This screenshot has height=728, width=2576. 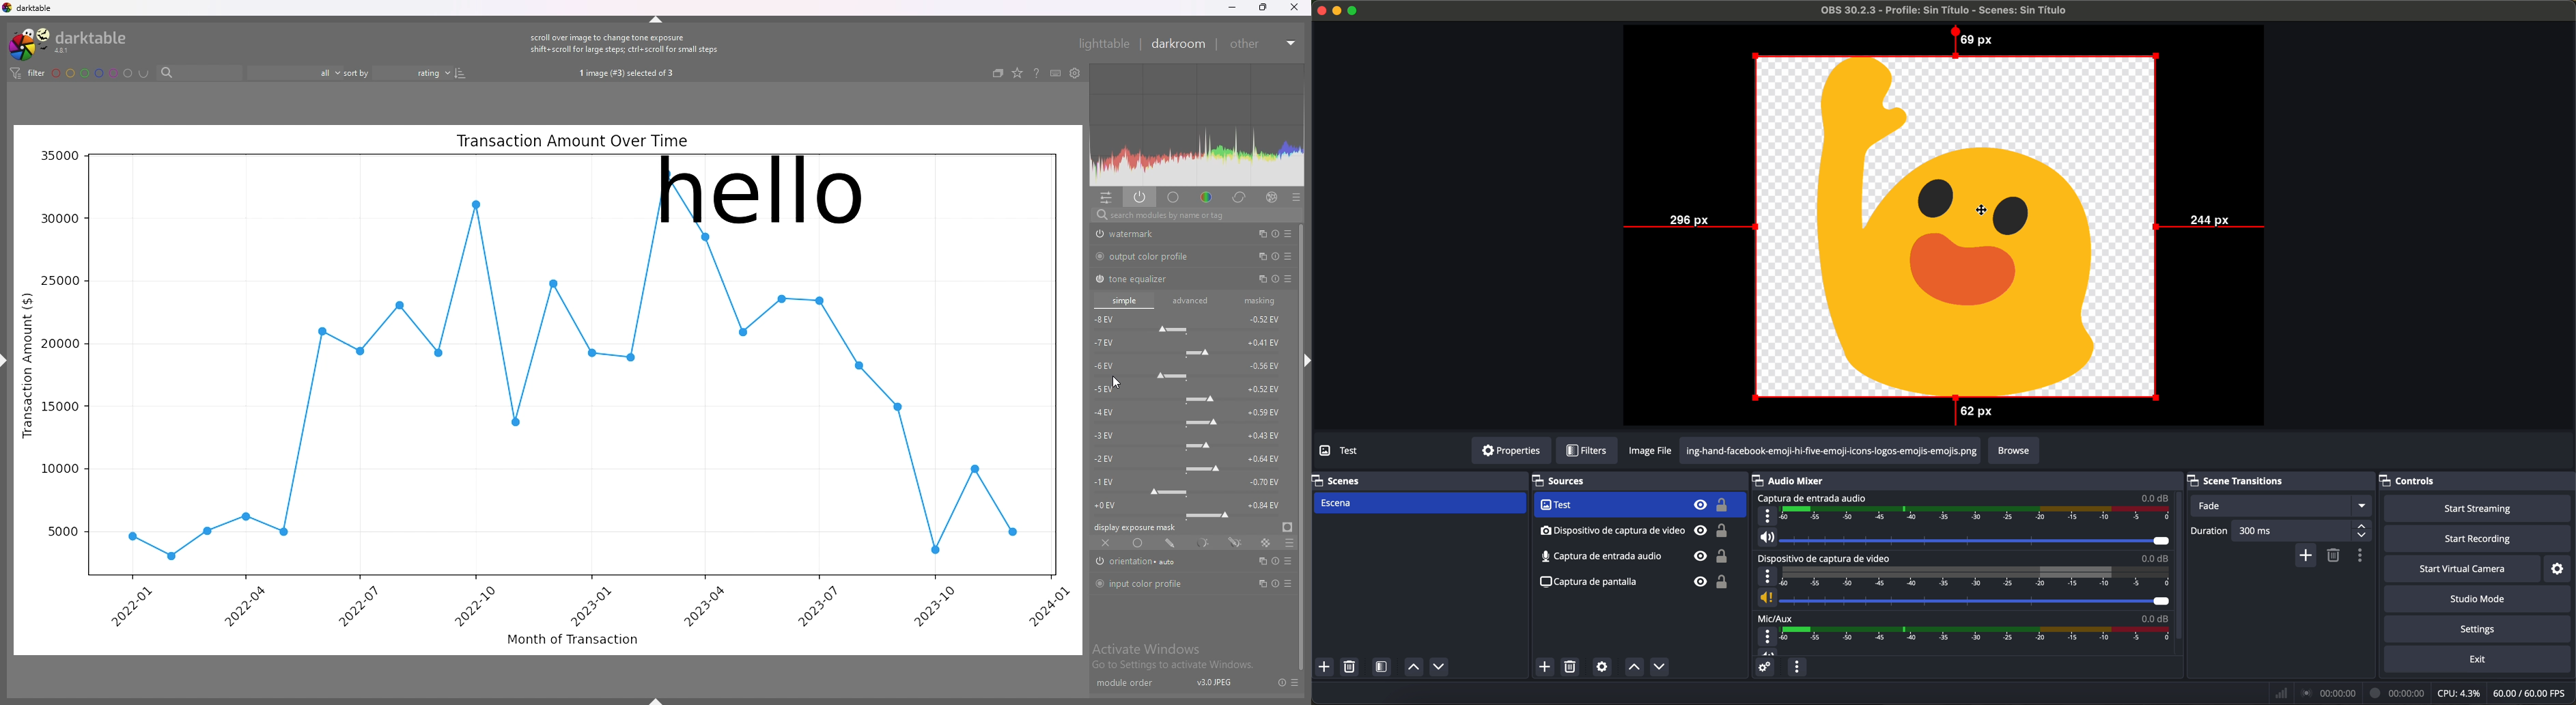 What do you see at coordinates (1956, 226) in the screenshot?
I see `image moved to the center` at bounding box center [1956, 226].